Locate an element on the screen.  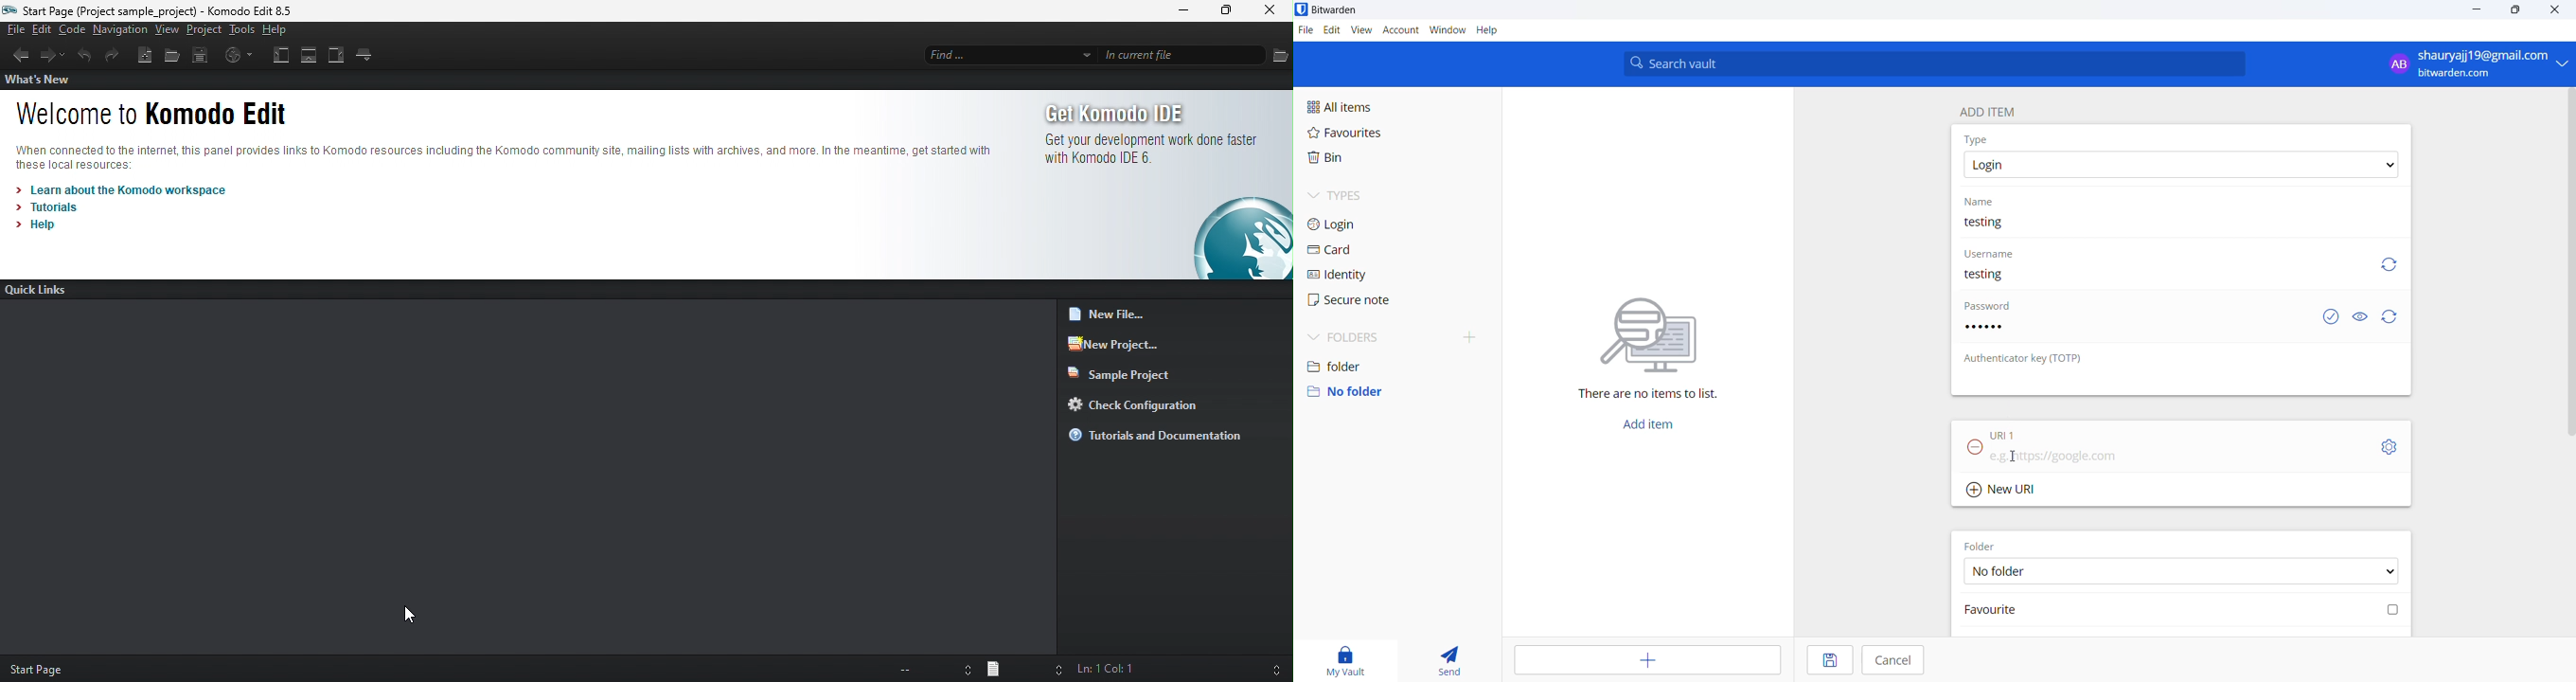
card is located at coordinates (1363, 250).